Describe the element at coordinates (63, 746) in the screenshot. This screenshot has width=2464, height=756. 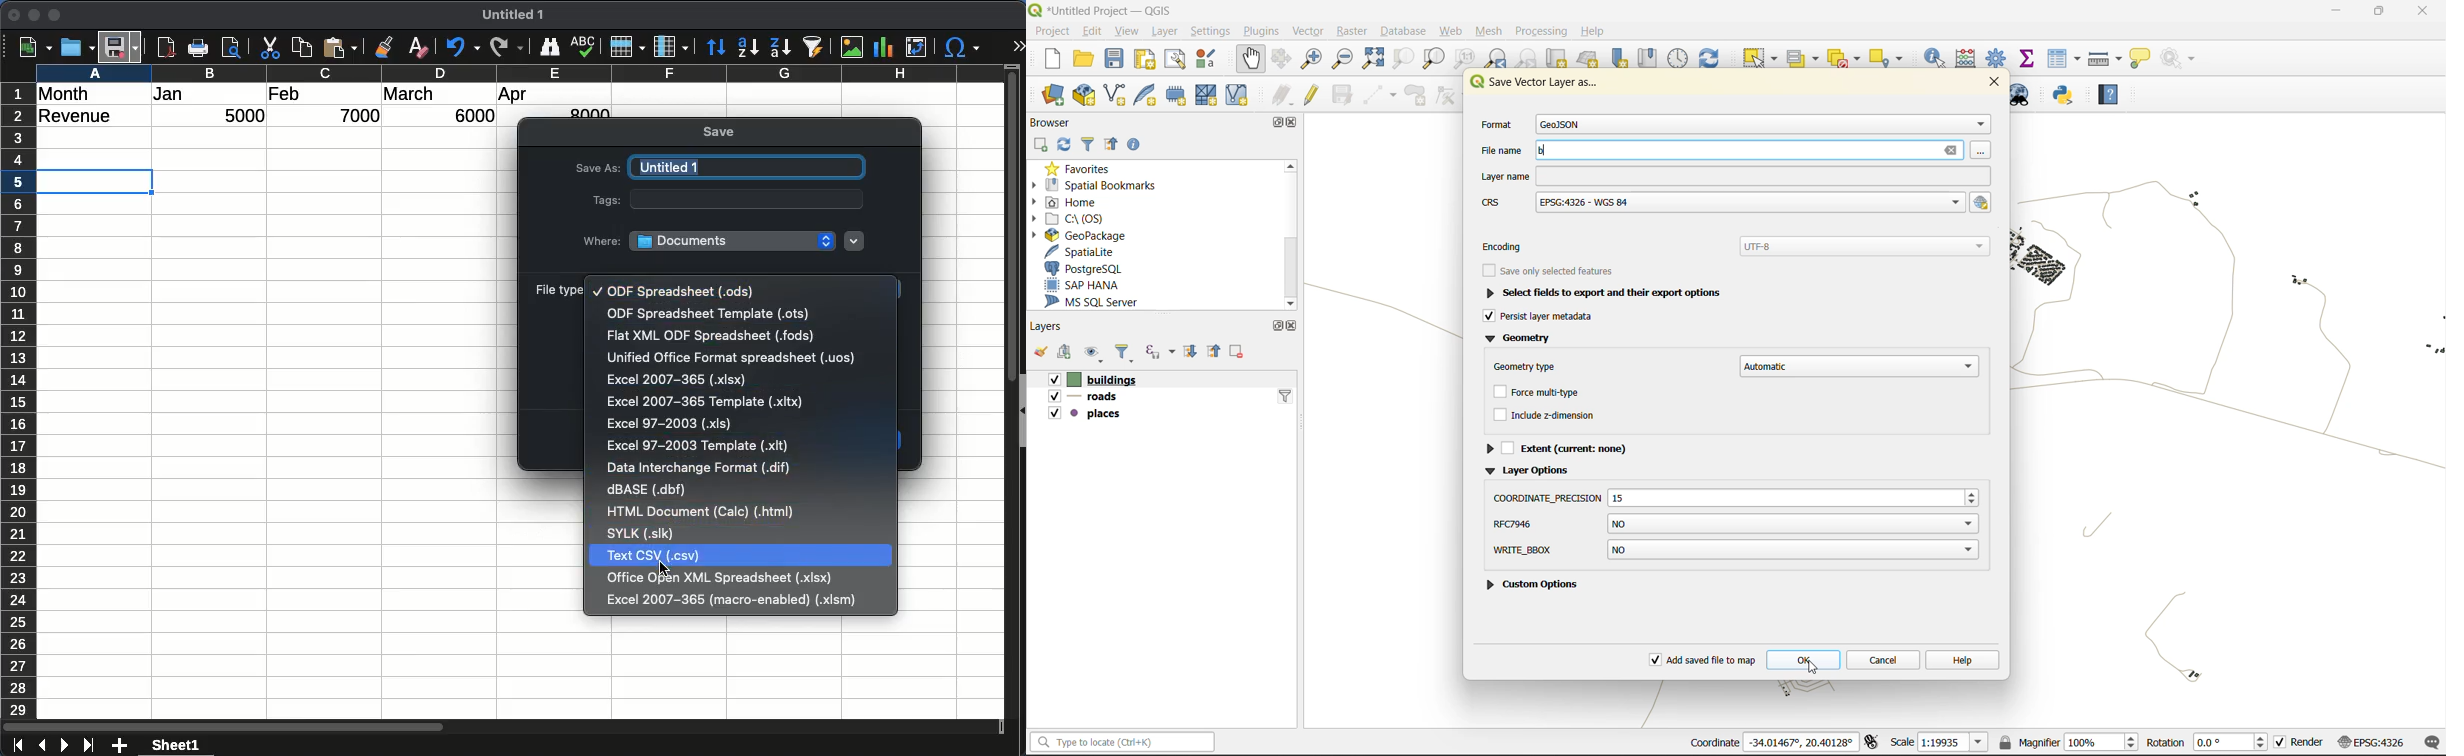
I see `next sheet` at that location.